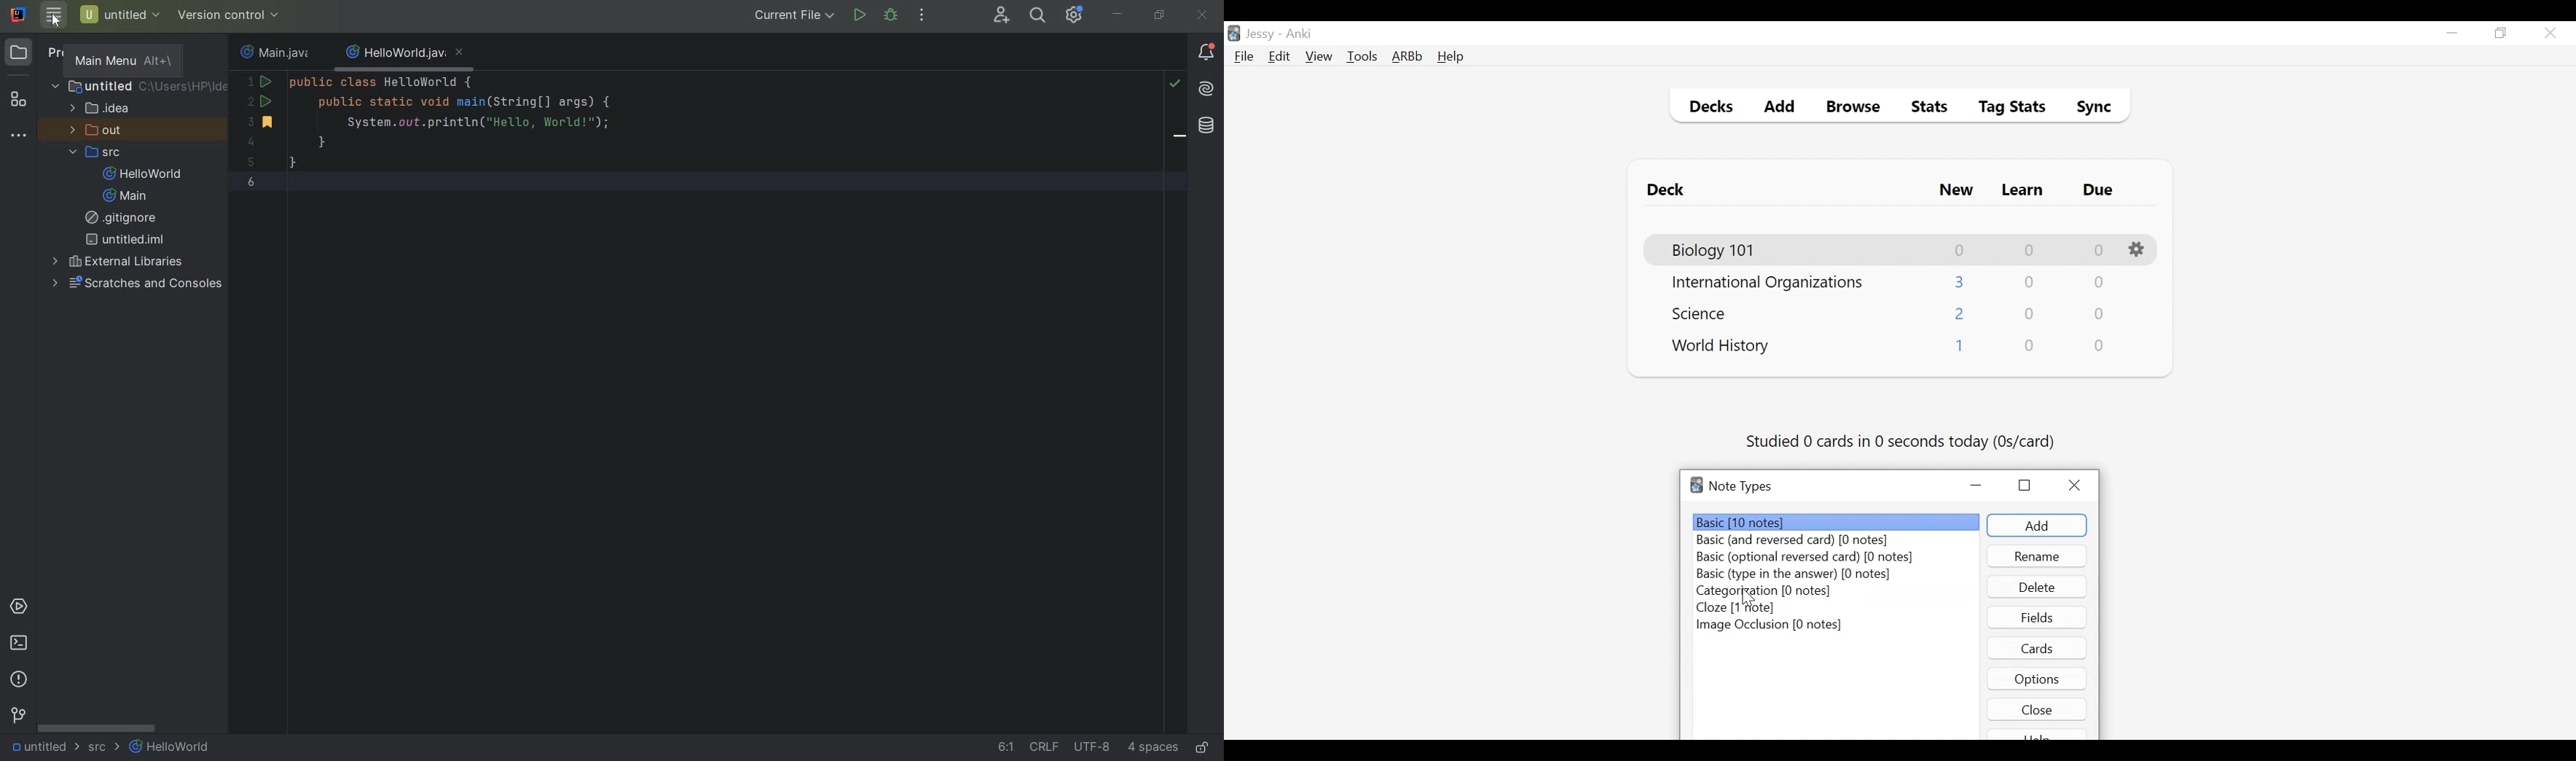  Describe the element at coordinates (1961, 282) in the screenshot. I see `New Card Count` at that location.